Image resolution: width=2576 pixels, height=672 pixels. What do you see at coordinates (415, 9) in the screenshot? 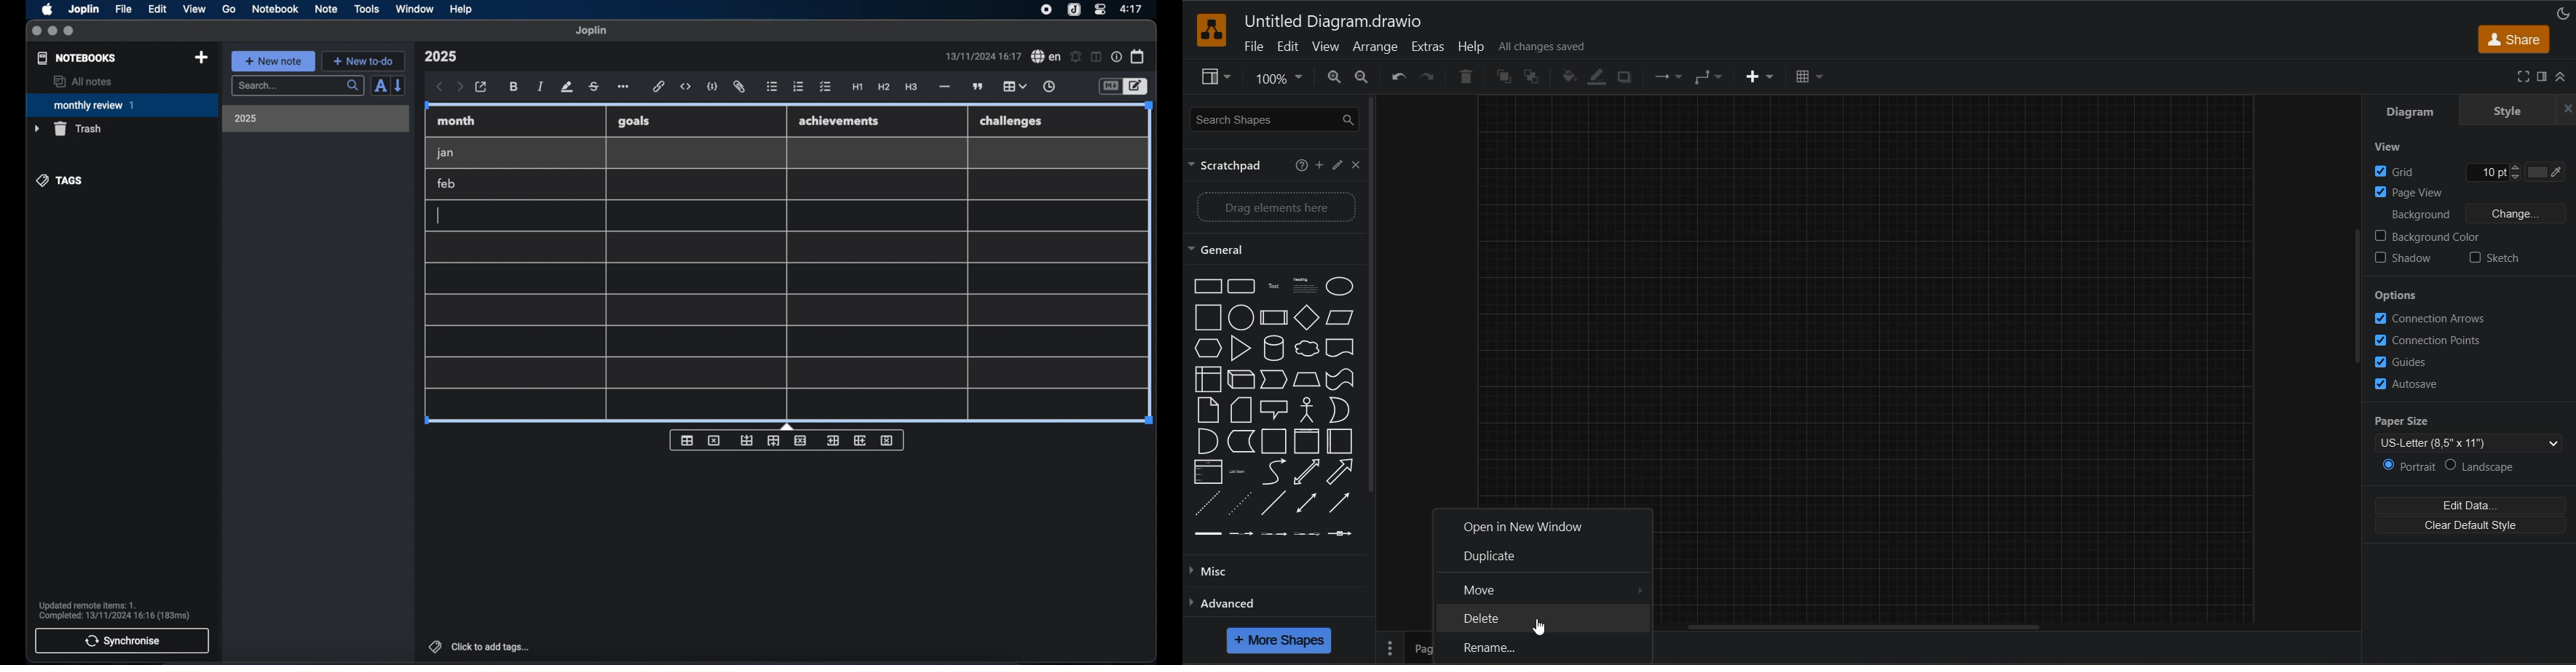
I see `window` at bounding box center [415, 9].